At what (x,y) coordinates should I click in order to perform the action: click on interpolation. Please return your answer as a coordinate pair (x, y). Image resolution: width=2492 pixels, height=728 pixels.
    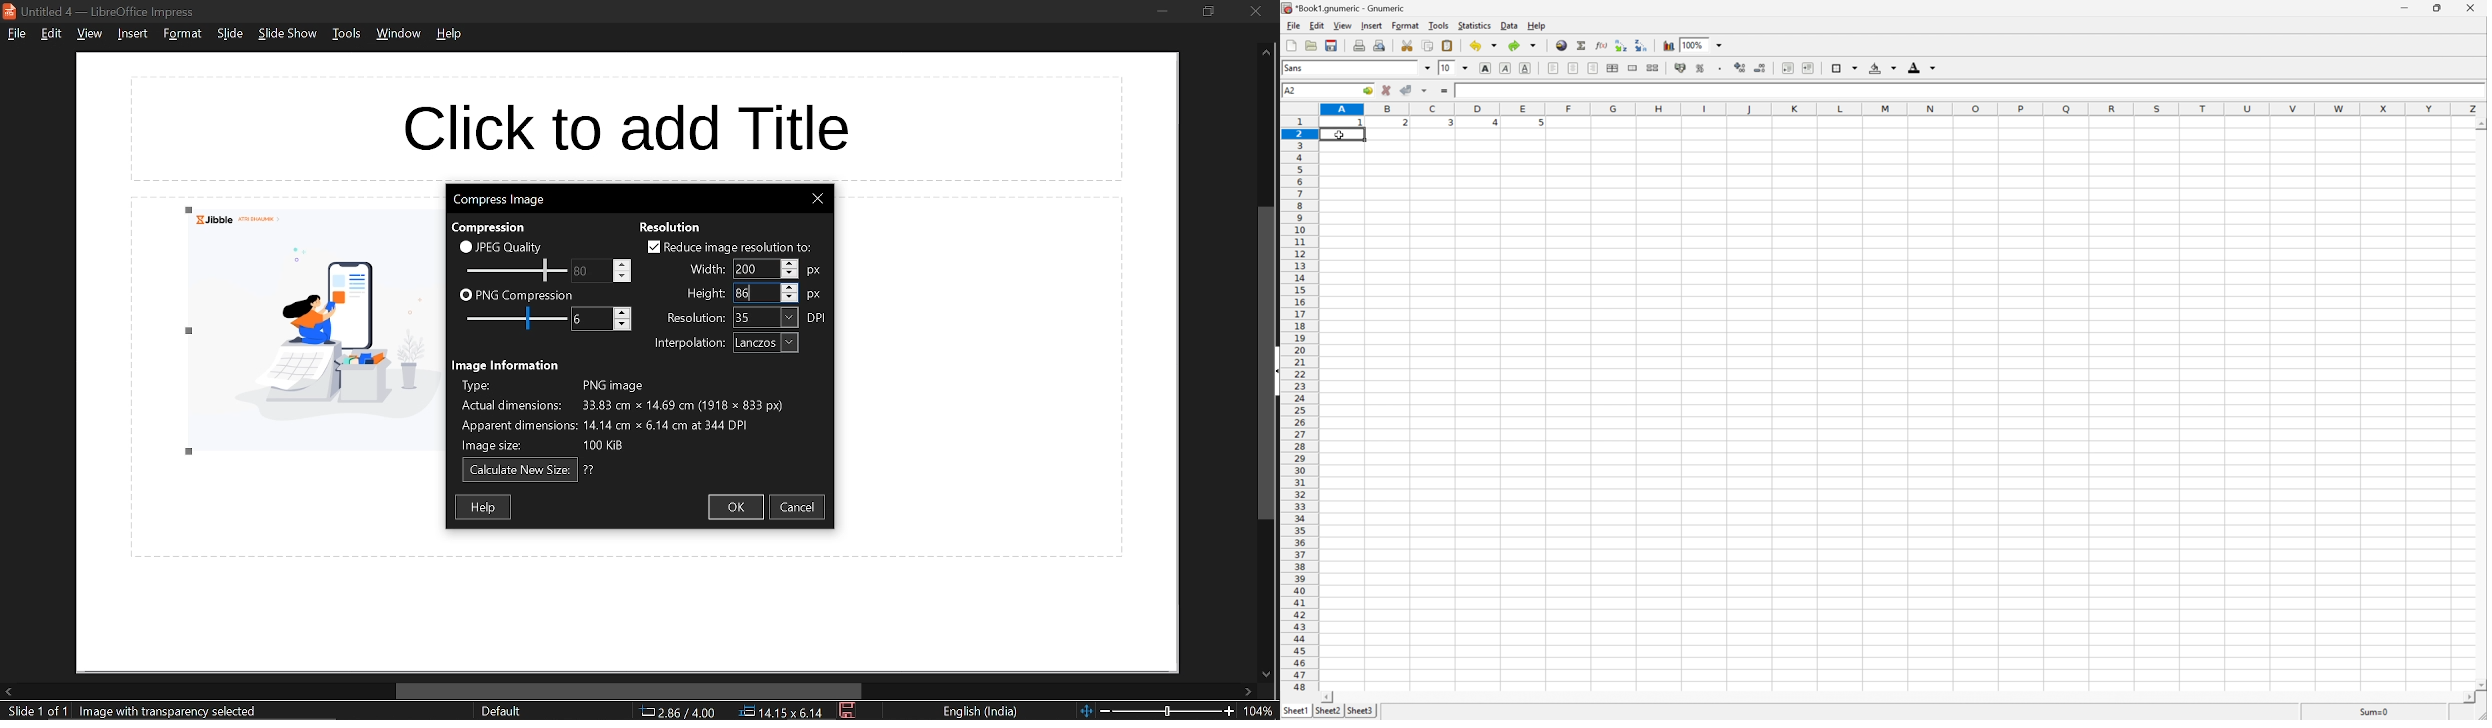
    Looking at the image, I should click on (685, 344).